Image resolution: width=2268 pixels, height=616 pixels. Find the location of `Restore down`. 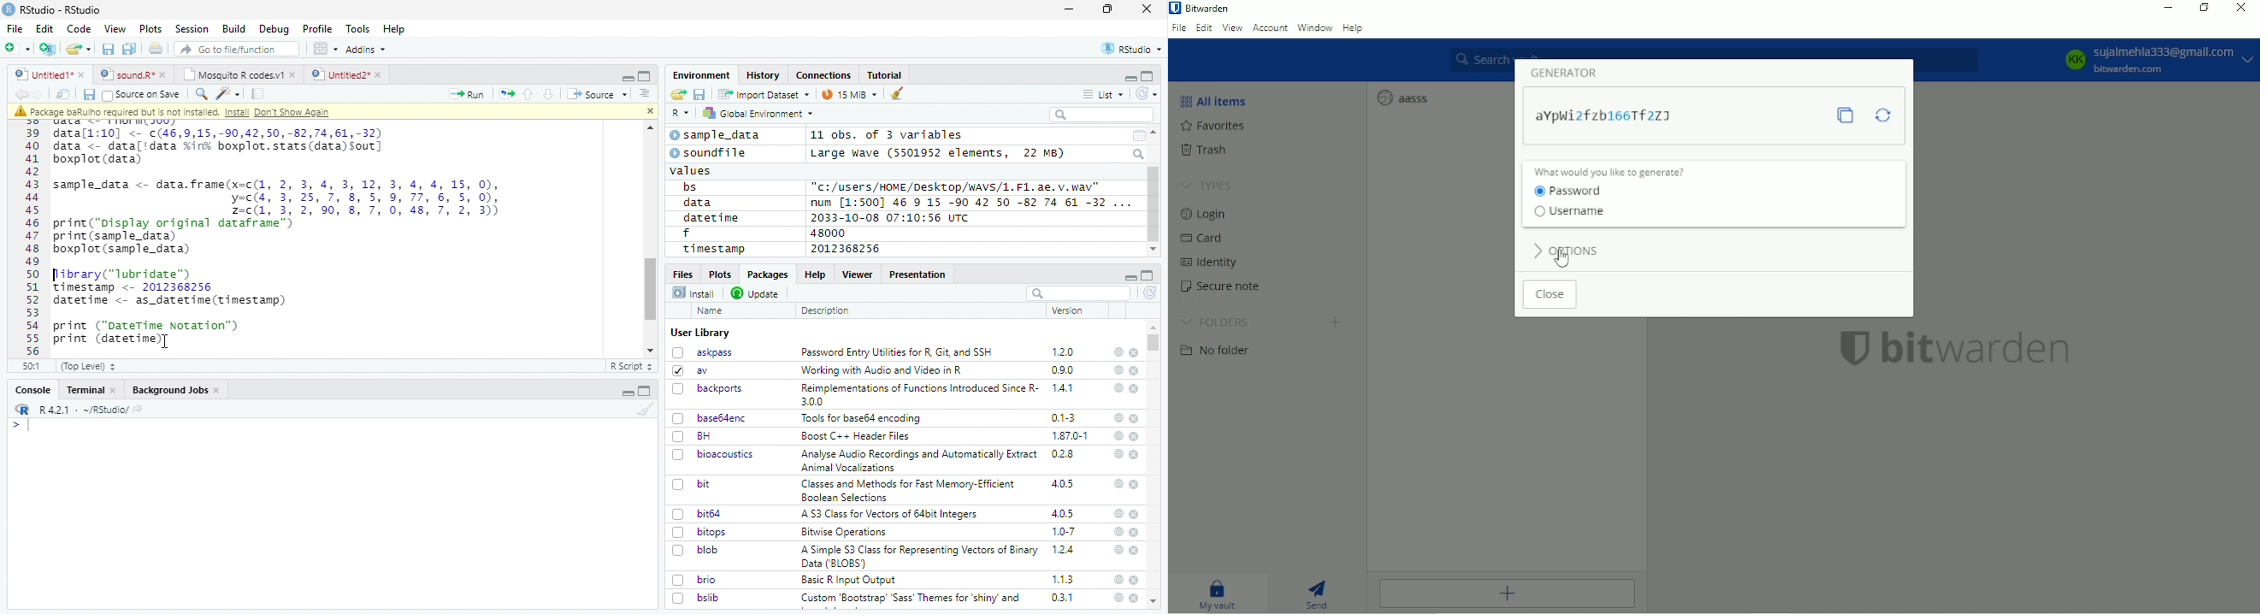

Restore down is located at coordinates (2204, 9).